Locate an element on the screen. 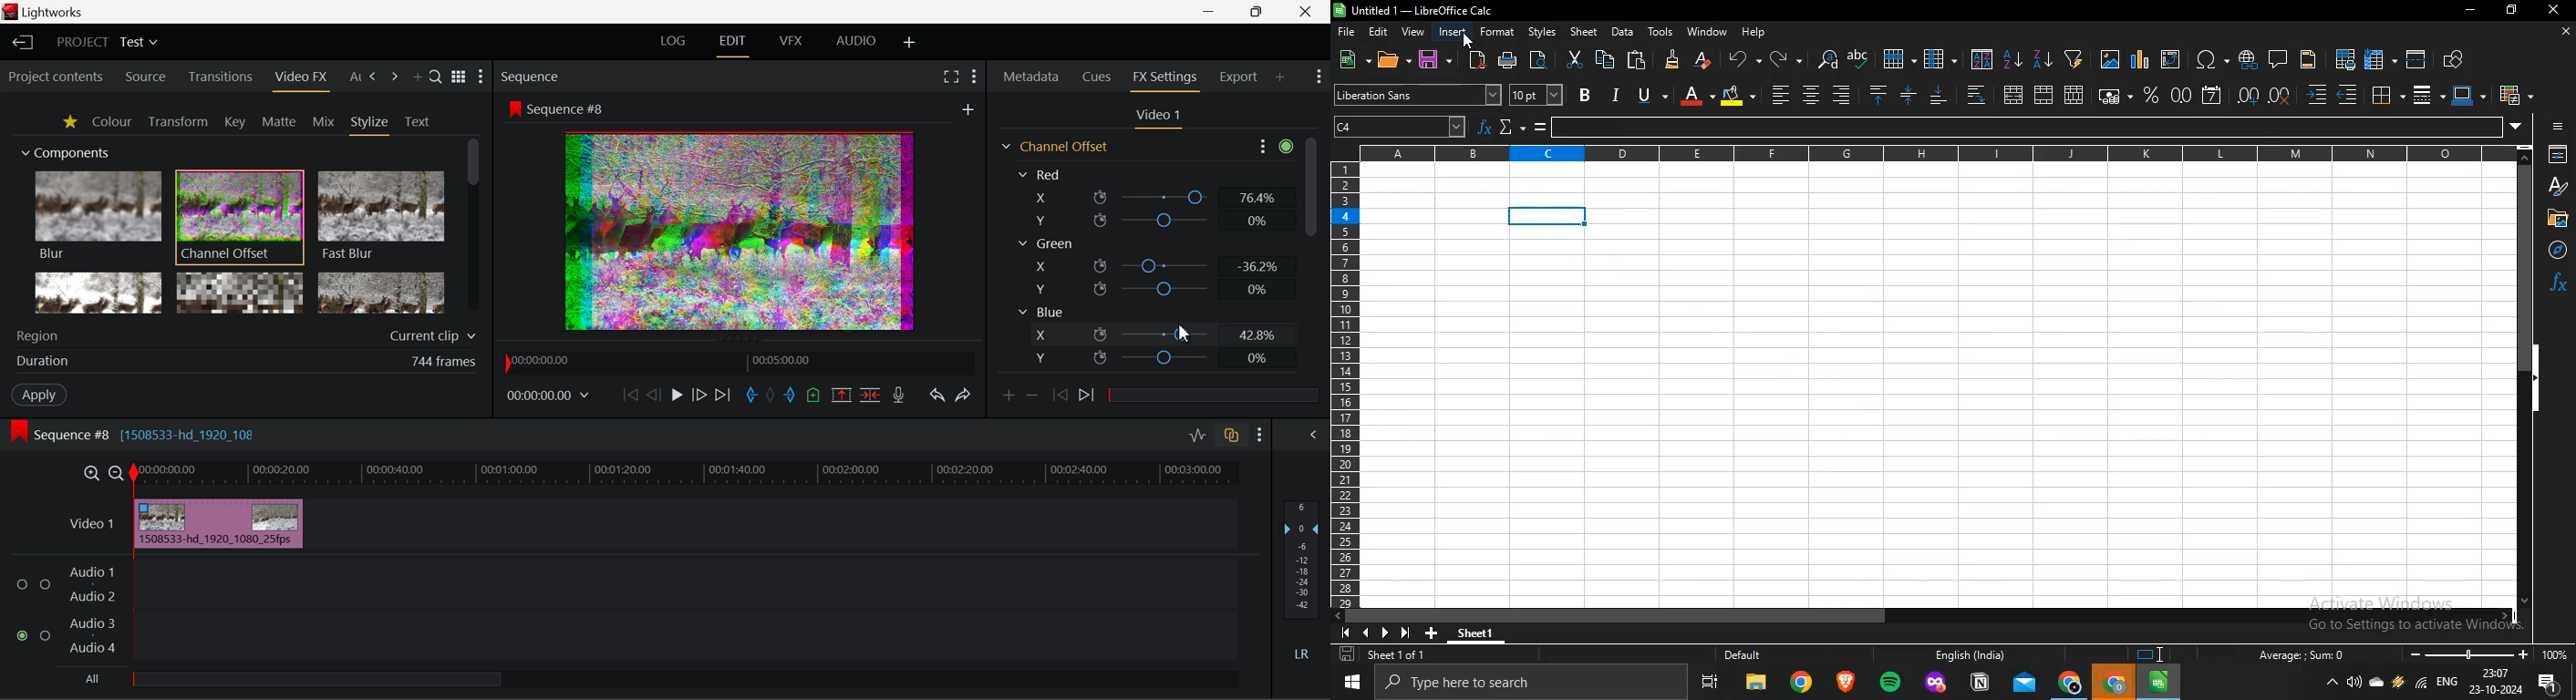  underline is located at coordinates (1644, 93).